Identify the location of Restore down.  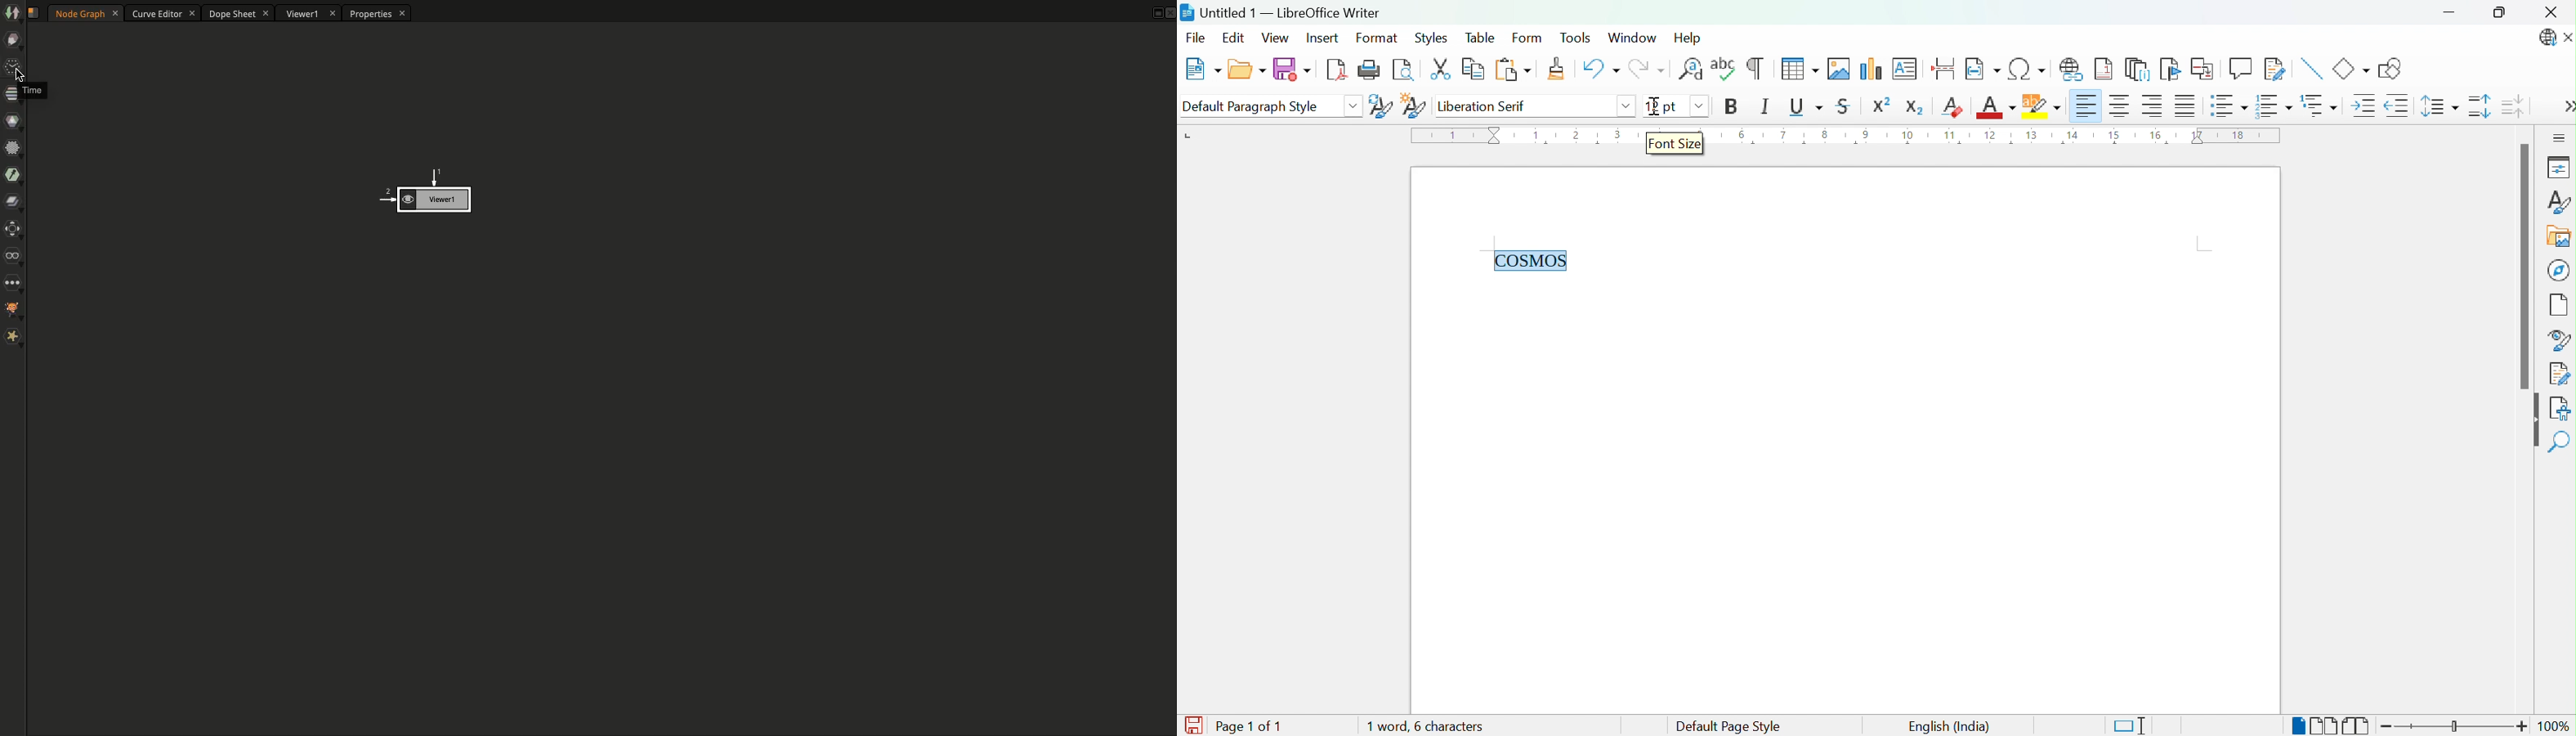
(2501, 14).